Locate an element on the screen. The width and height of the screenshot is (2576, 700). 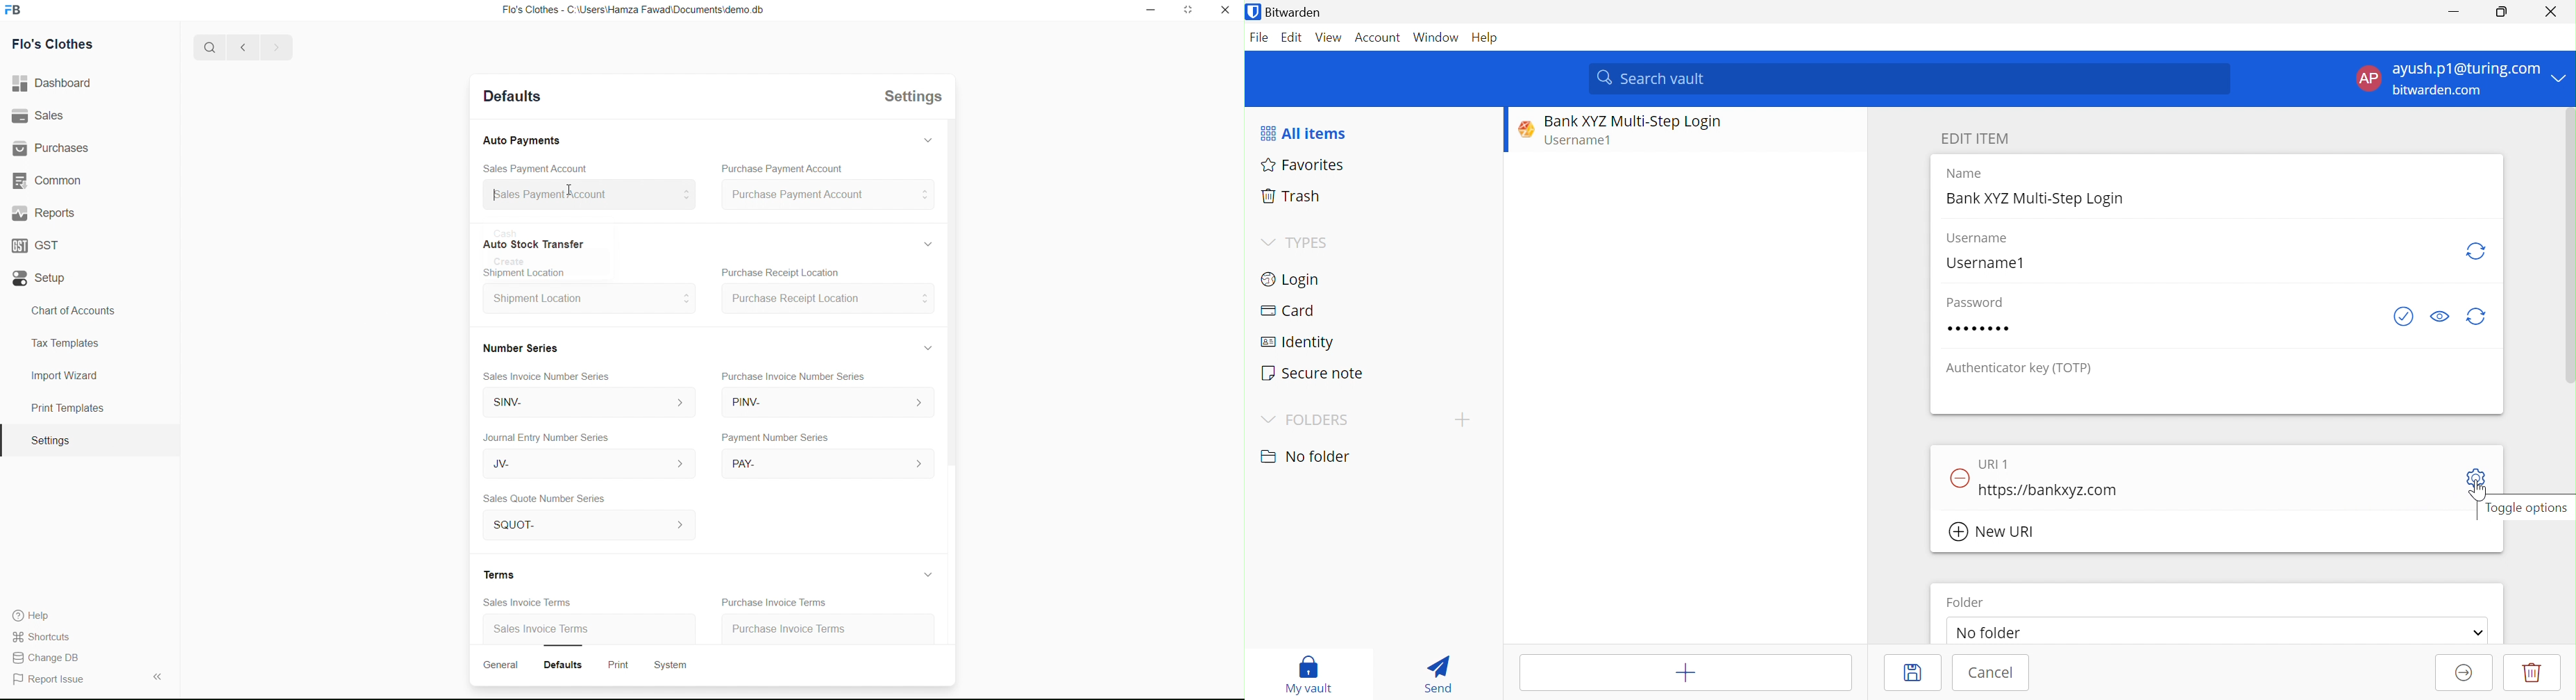
Chart of Accounts is located at coordinates (69, 310).